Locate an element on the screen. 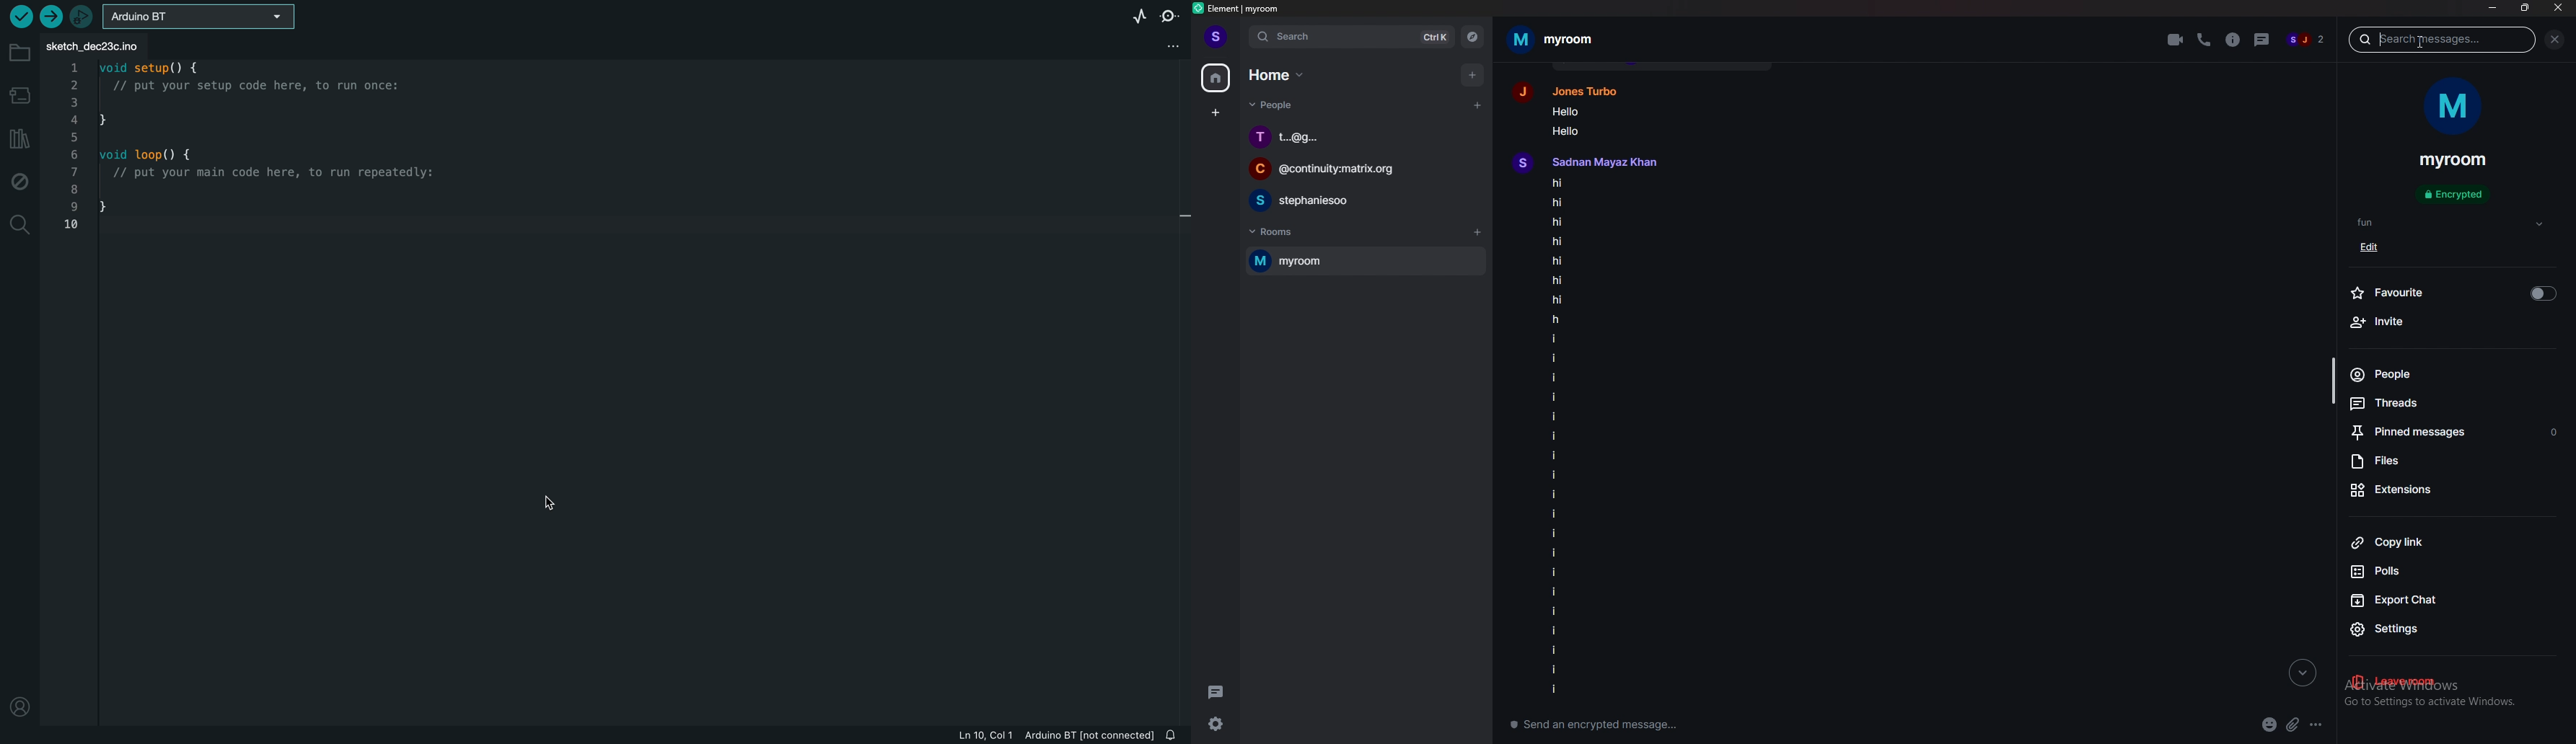  texts is located at coordinates (1604, 438).